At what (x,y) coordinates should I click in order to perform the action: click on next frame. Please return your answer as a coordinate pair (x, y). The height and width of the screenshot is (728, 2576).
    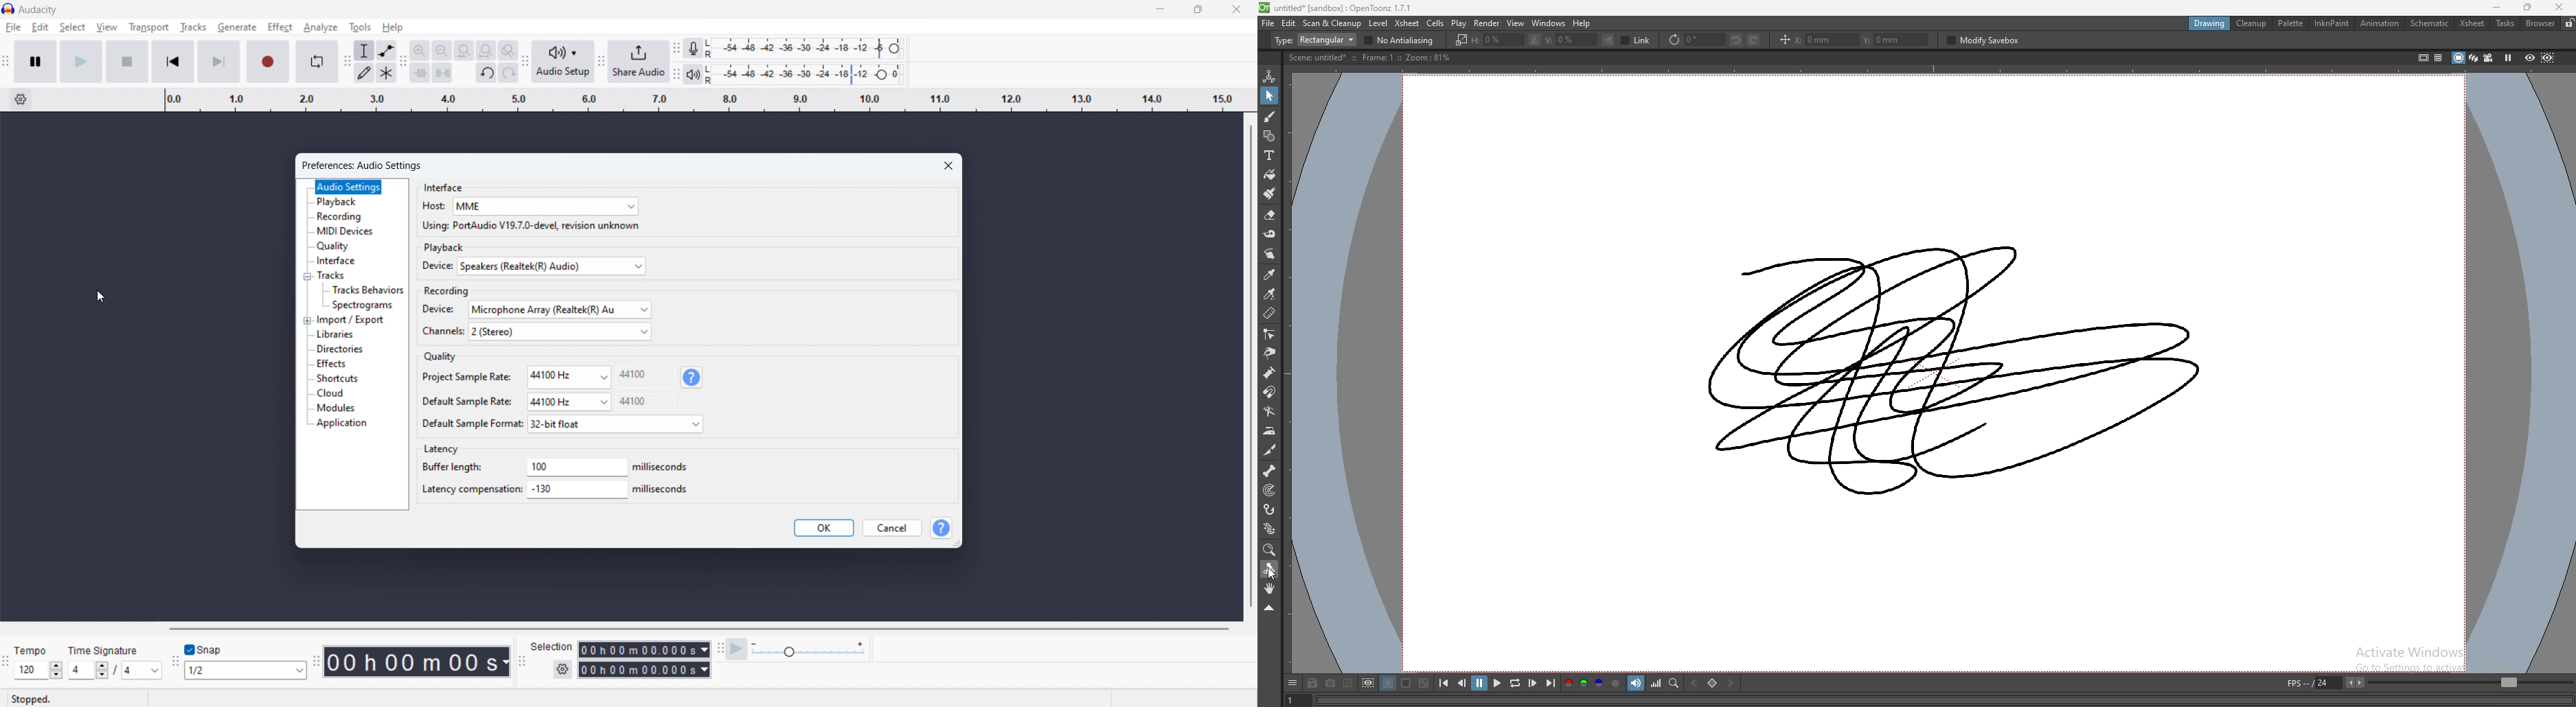
    Looking at the image, I should click on (1532, 684).